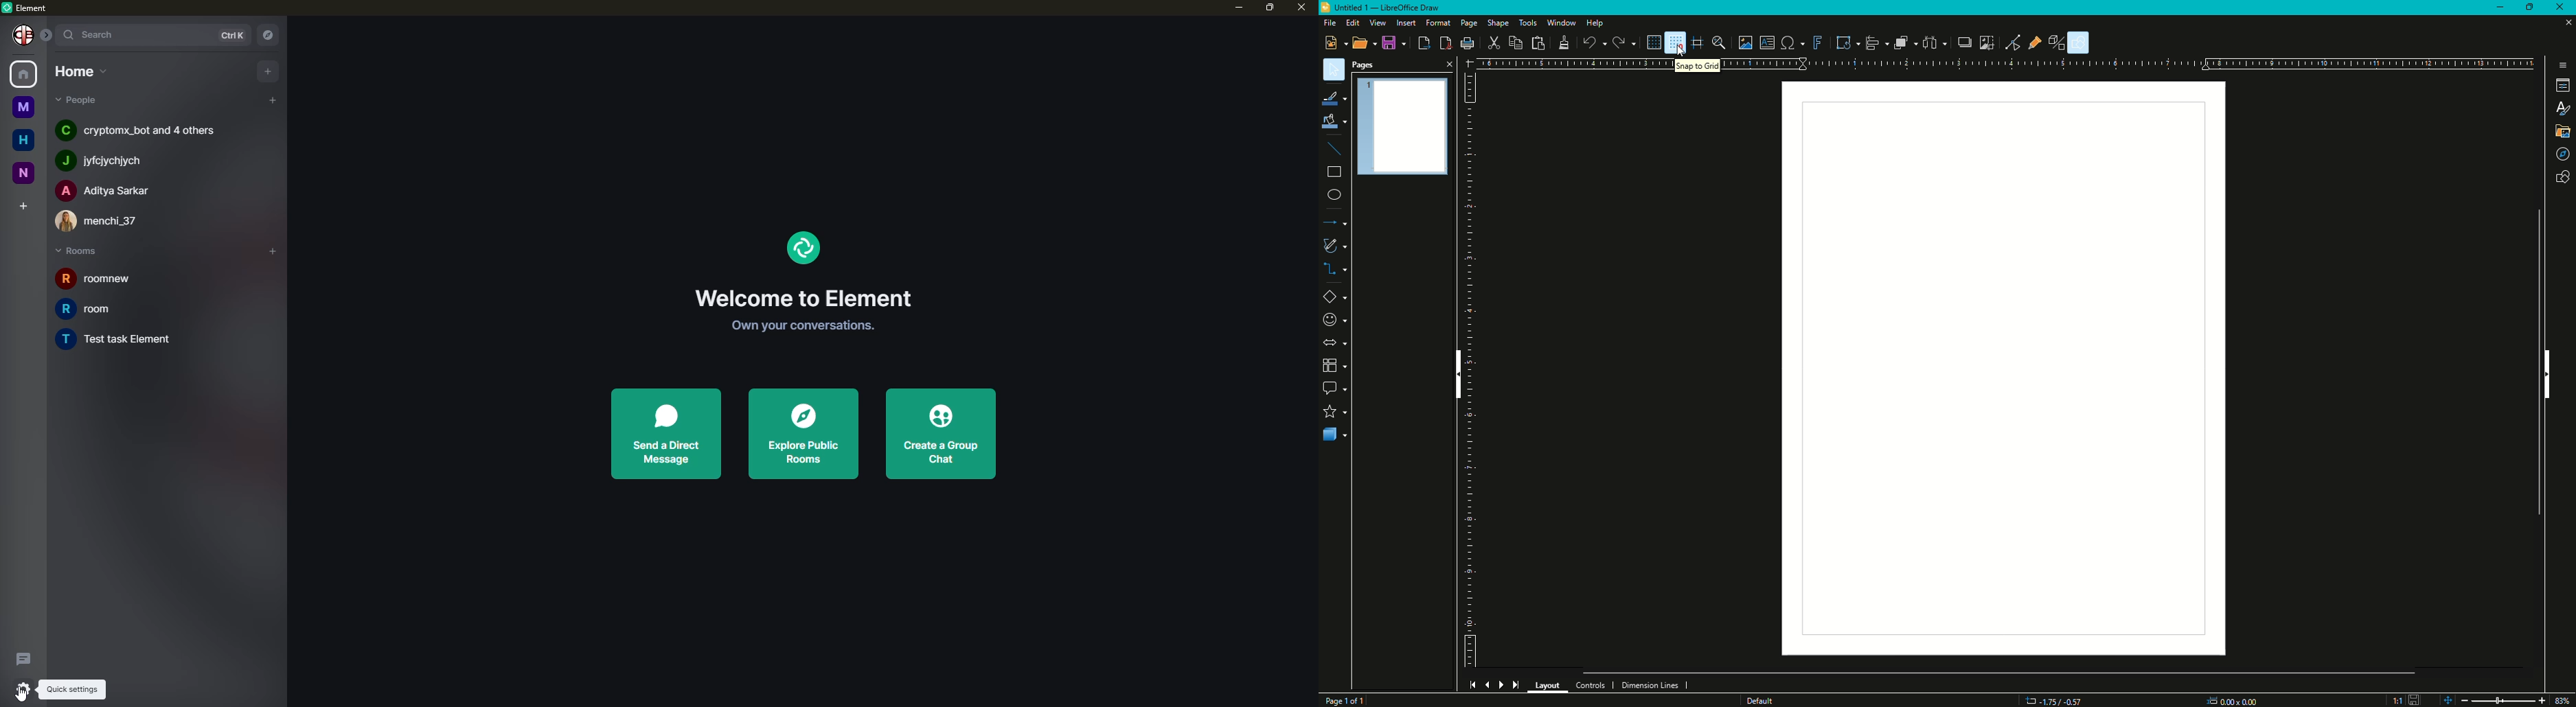 Image resolution: width=2576 pixels, height=728 pixels. What do you see at coordinates (1871, 44) in the screenshot?
I see `Align objects` at bounding box center [1871, 44].